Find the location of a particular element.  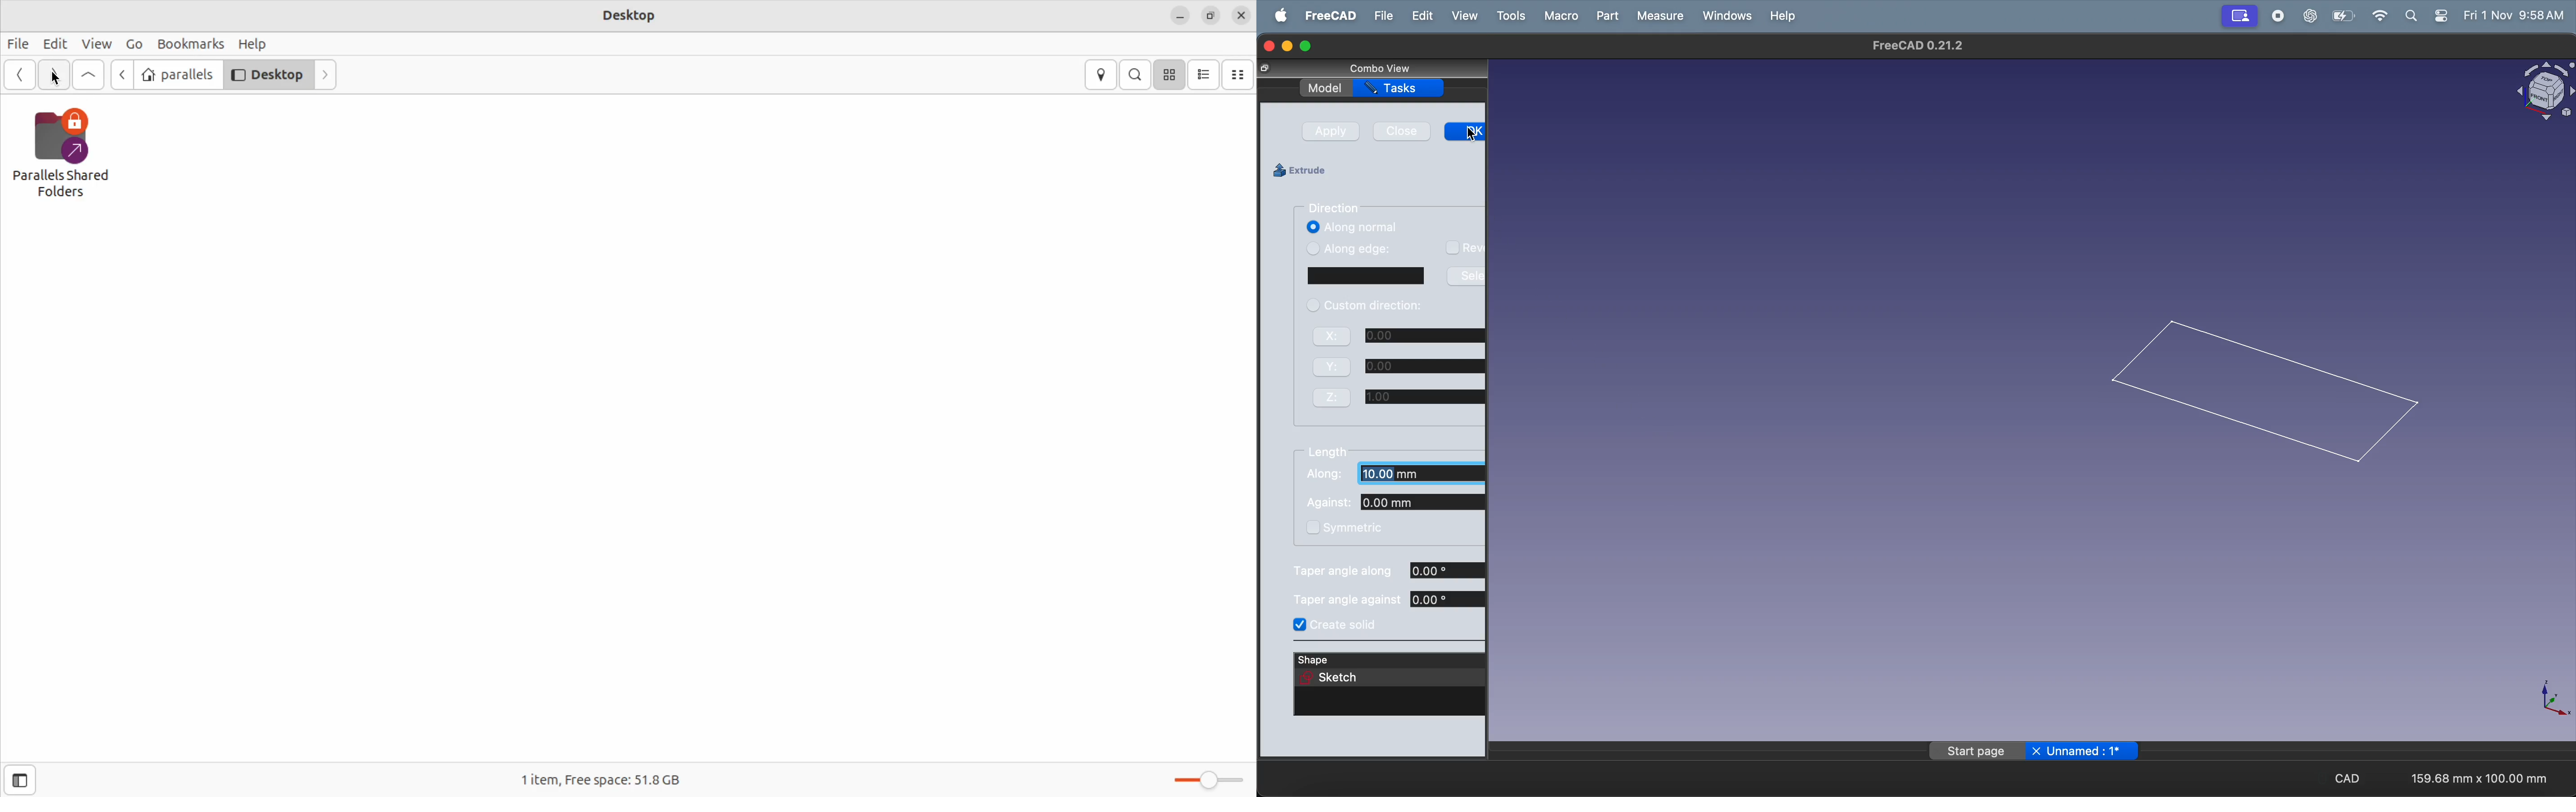

apple widgets is located at coordinates (2425, 15).